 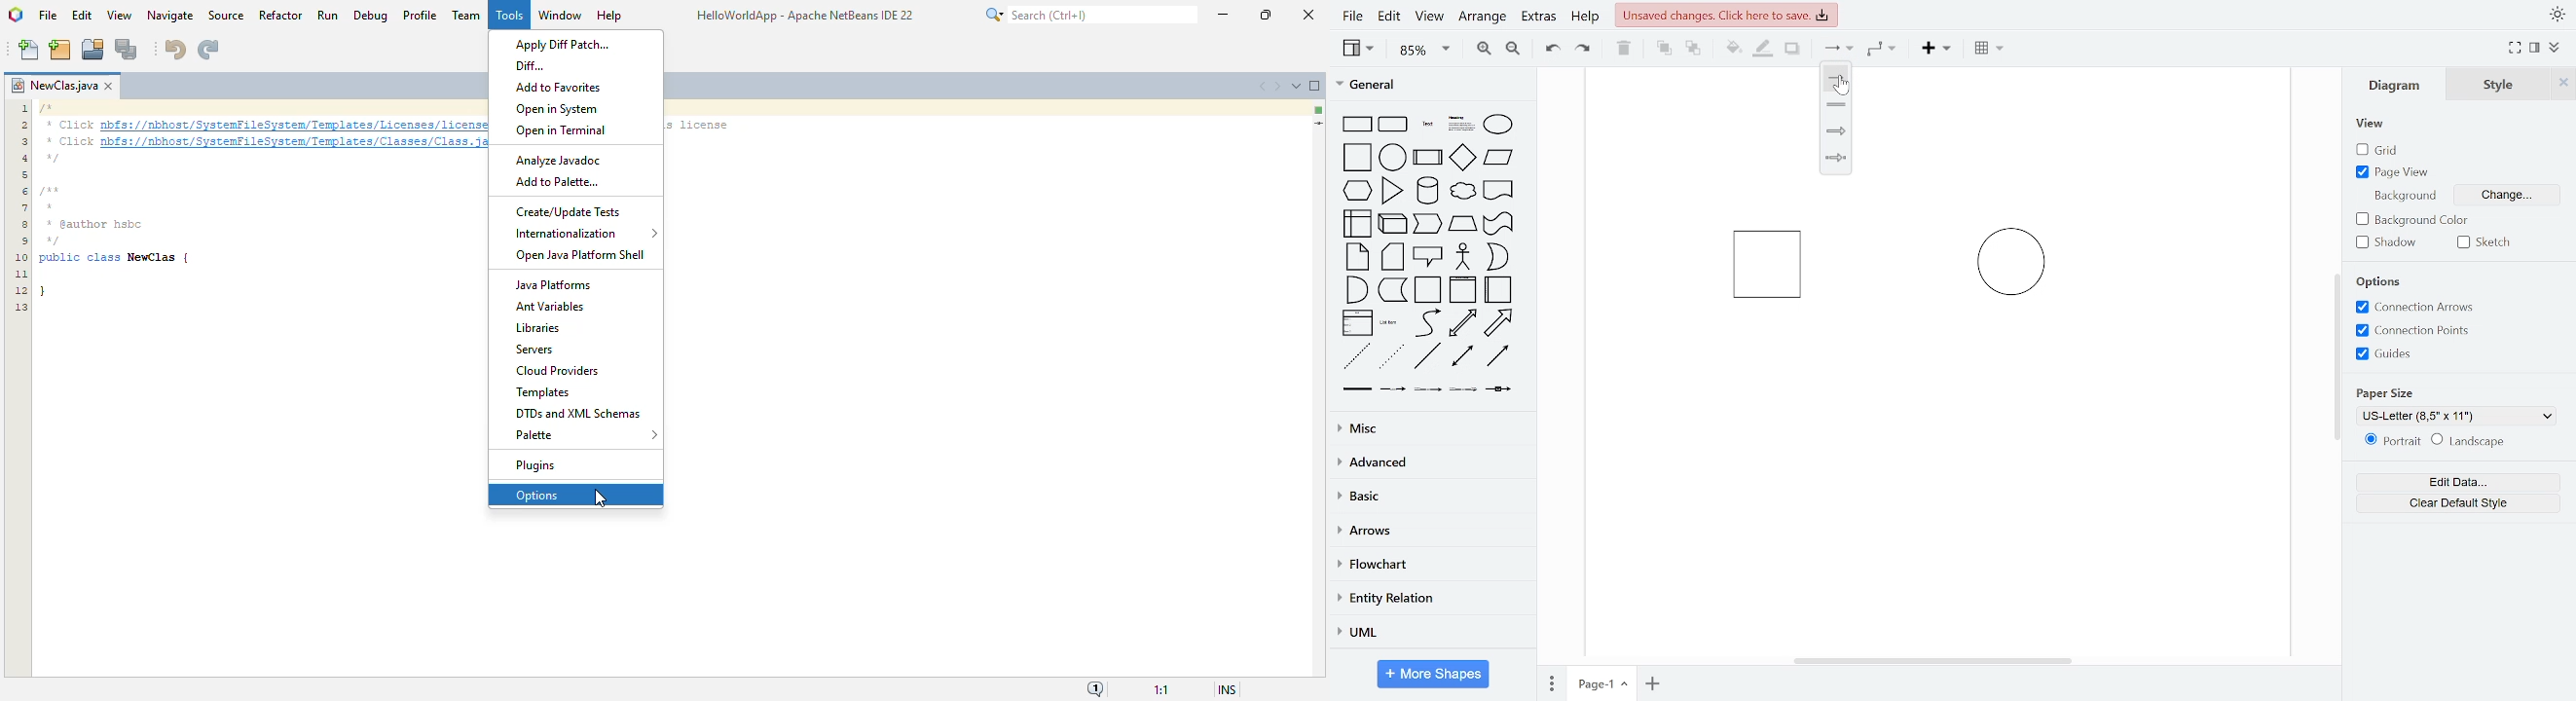 What do you see at coordinates (542, 393) in the screenshot?
I see `templates` at bounding box center [542, 393].